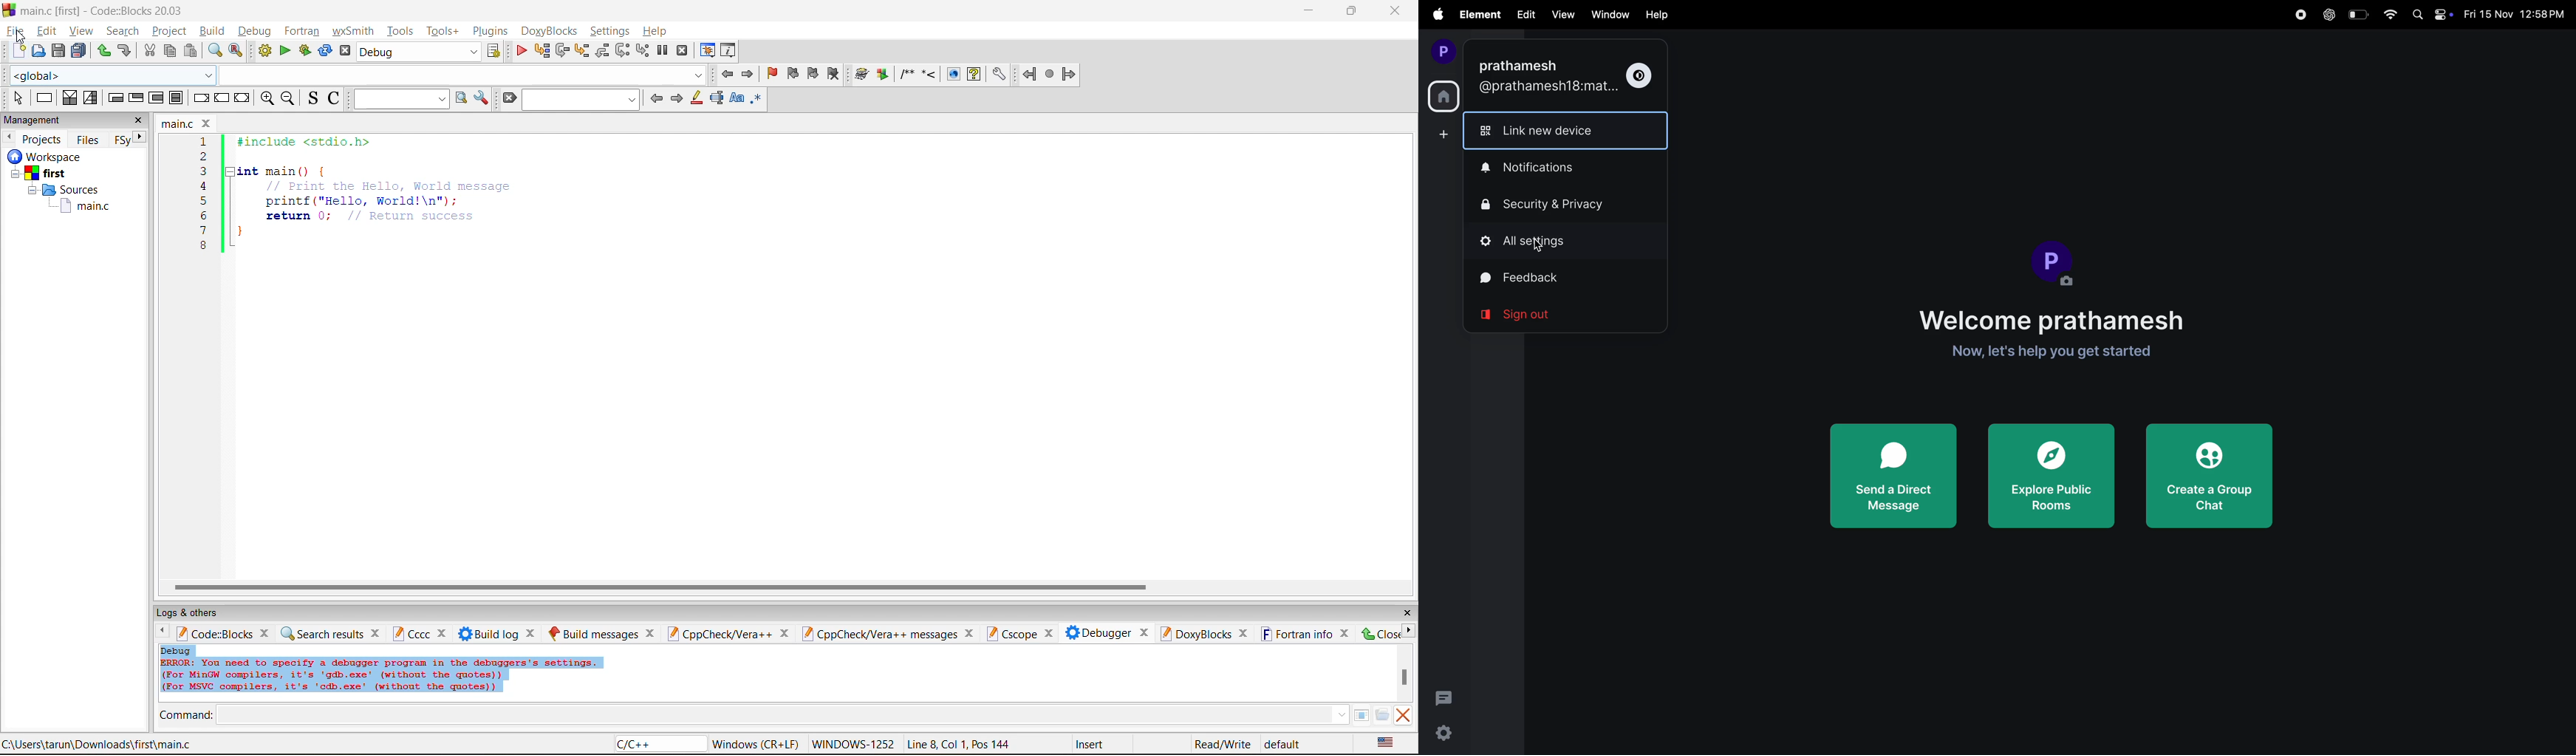  What do you see at coordinates (878, 634) in the screenshot?
I see `cppcheck/vera++ messages` at bounding box center [878, 634].